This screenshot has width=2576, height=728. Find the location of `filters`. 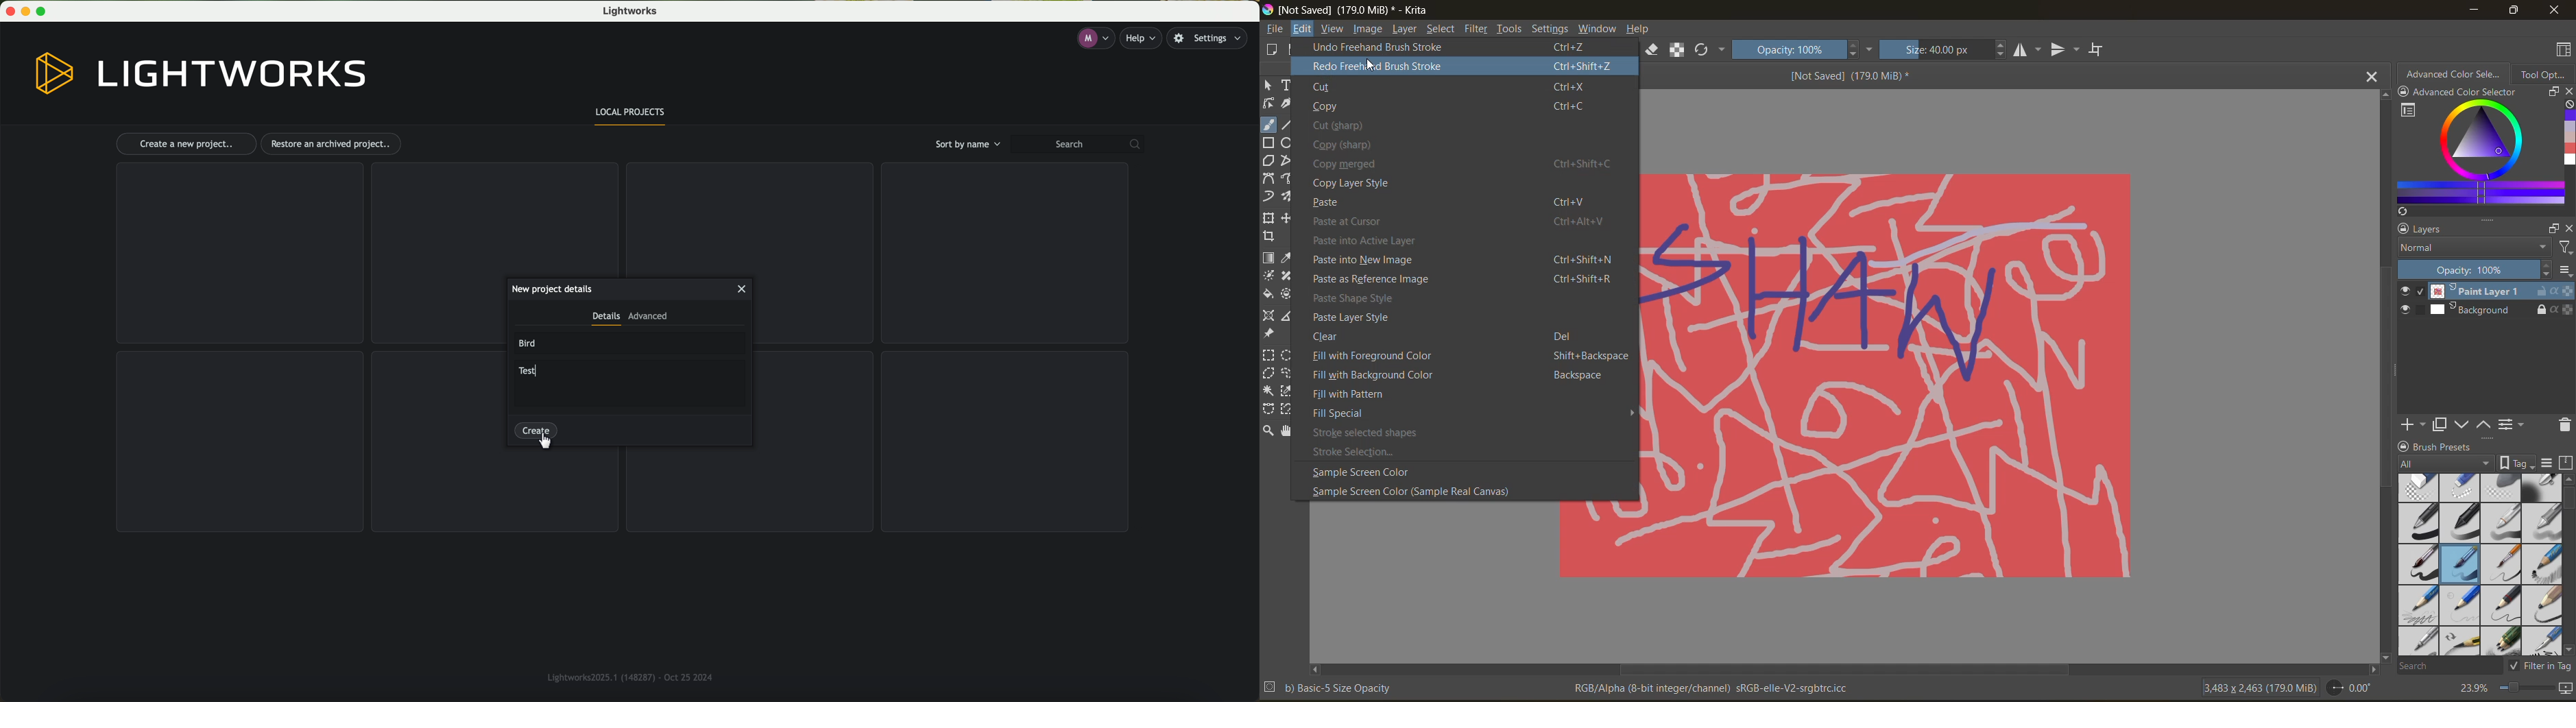

filters is located at coordinates (1476, 29).